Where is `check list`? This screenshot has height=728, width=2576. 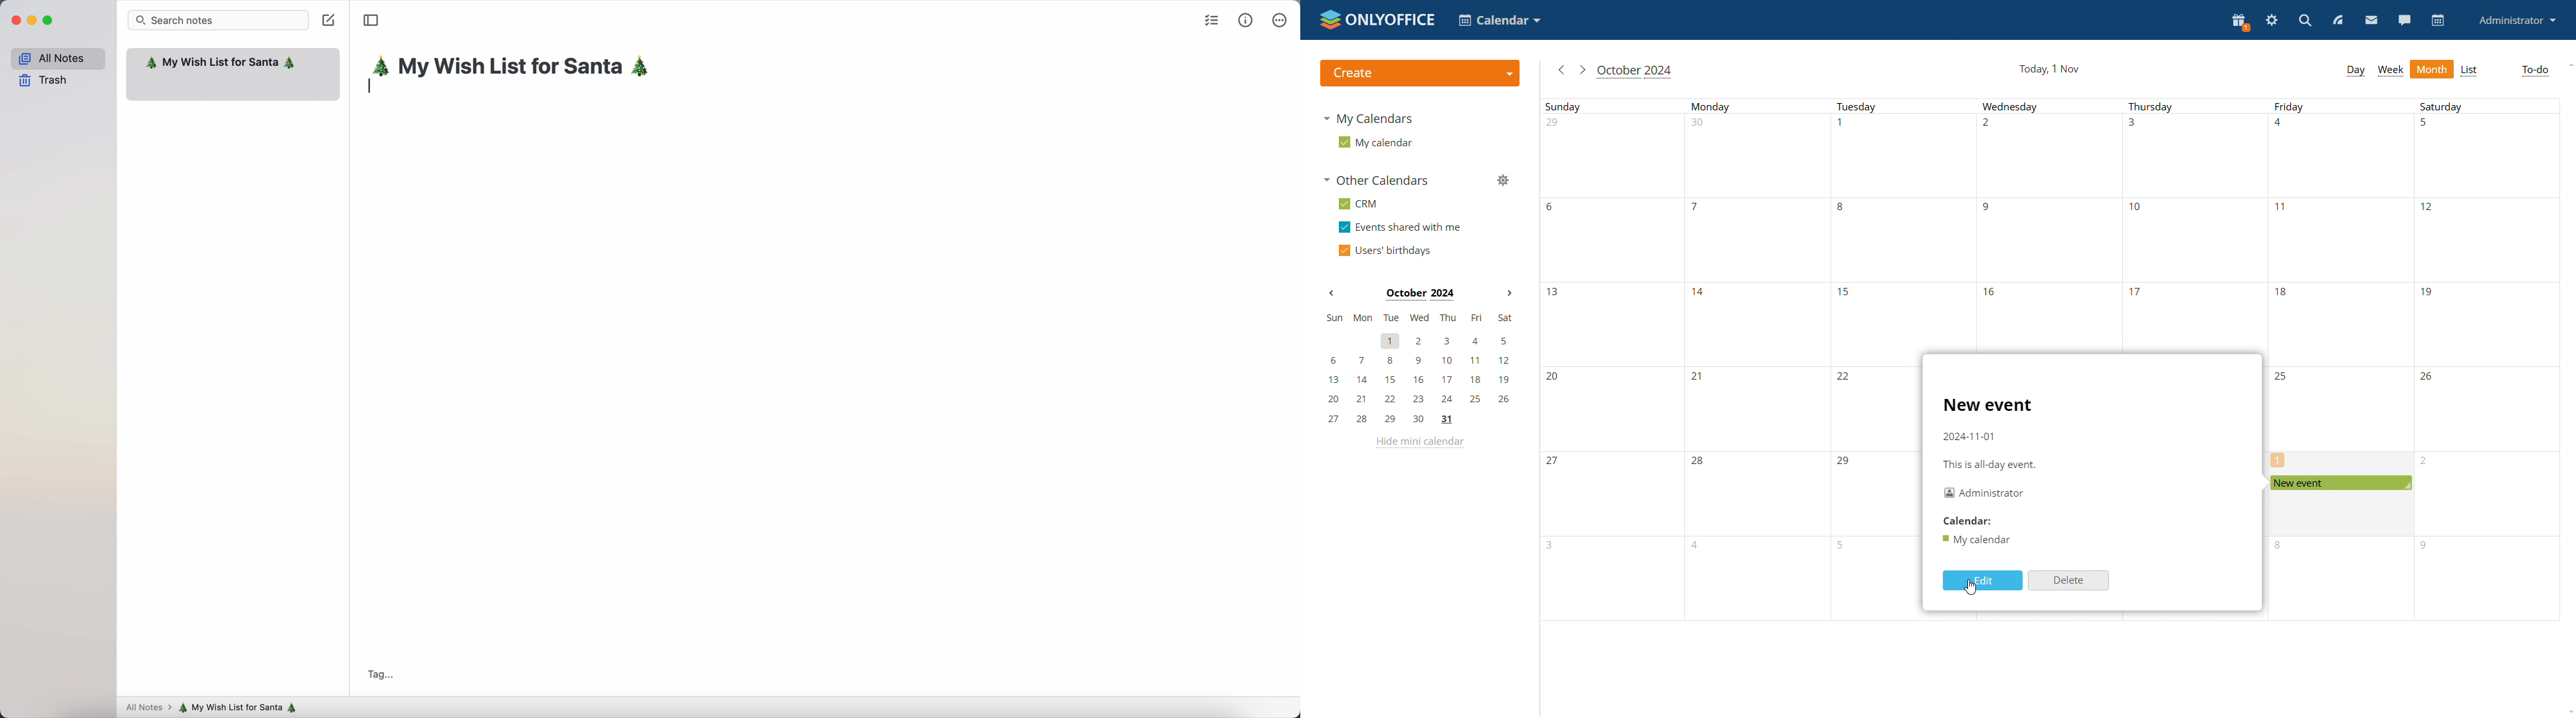 check list is located at coordinates (1210, 19).